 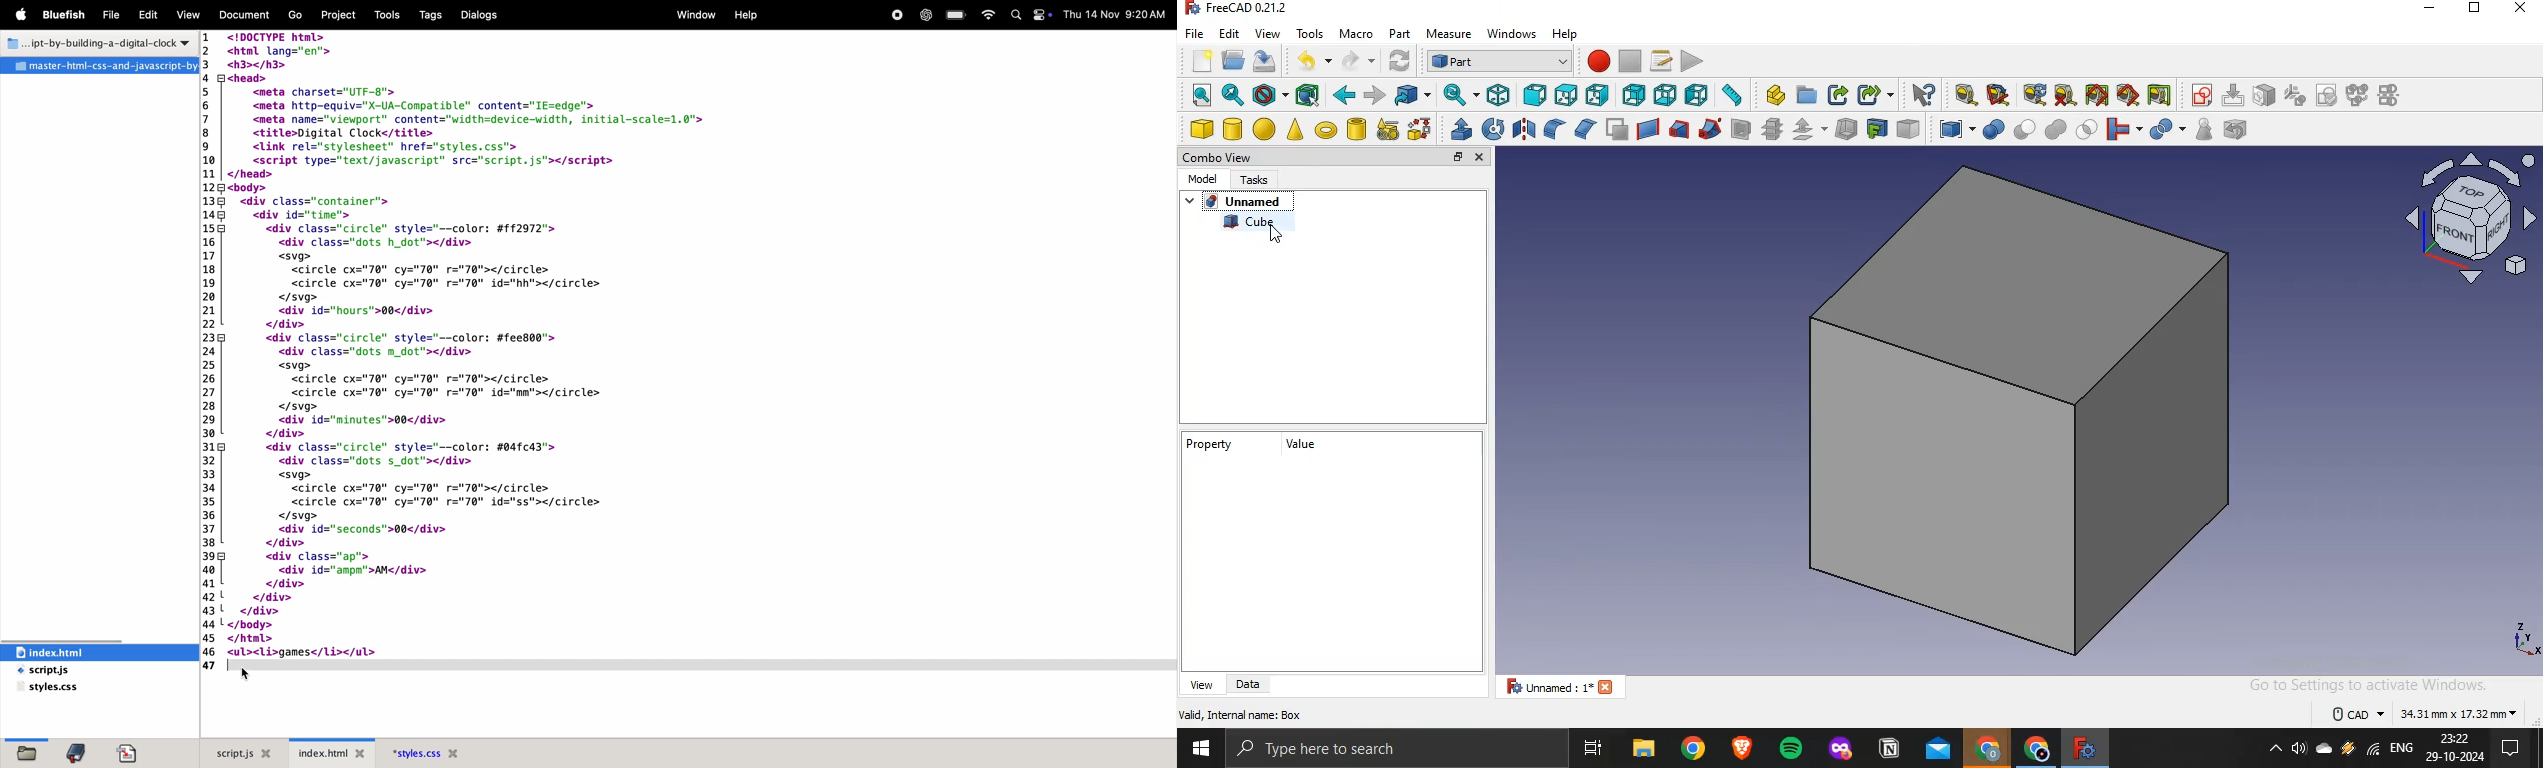 I want to click on file explorer, so click(x=1643, y=749).